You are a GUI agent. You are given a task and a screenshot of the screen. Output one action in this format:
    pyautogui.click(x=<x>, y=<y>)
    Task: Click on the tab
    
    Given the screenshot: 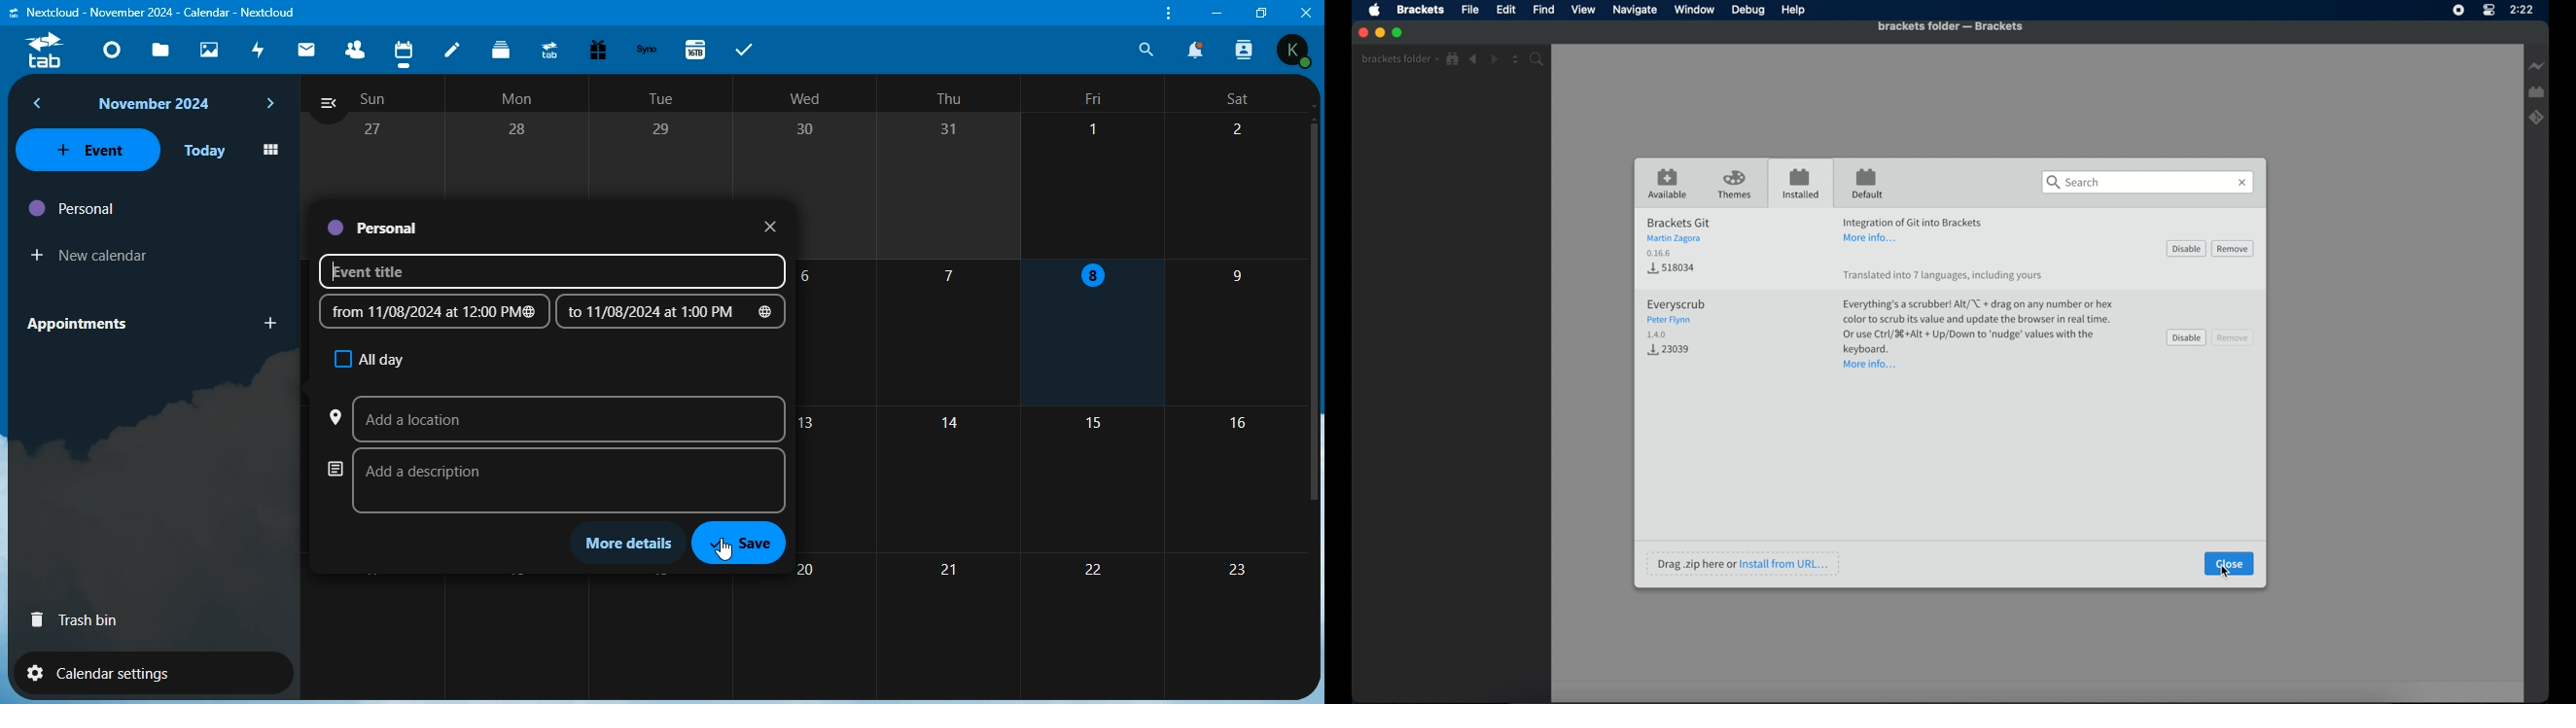 What is the action you would take?
    pyautogui.click(x=53, y=51)
    